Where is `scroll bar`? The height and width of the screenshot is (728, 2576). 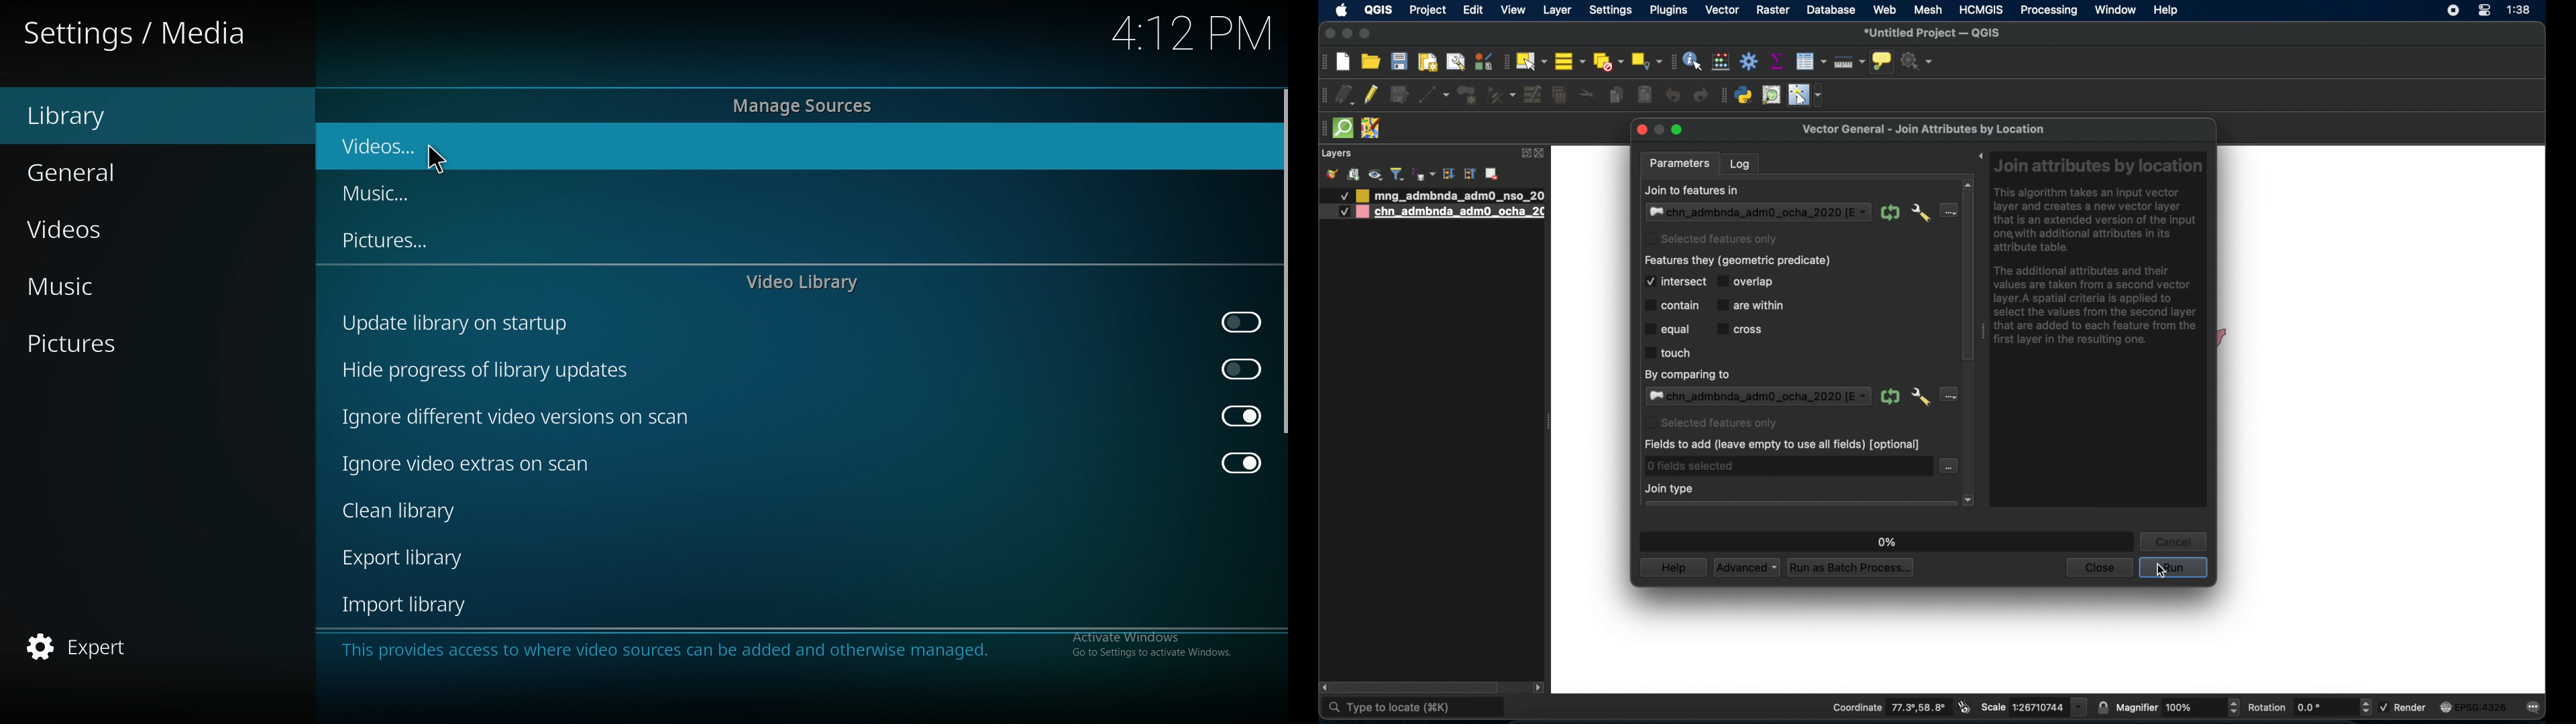
scroll bar is located at coordinates (1284, 262).